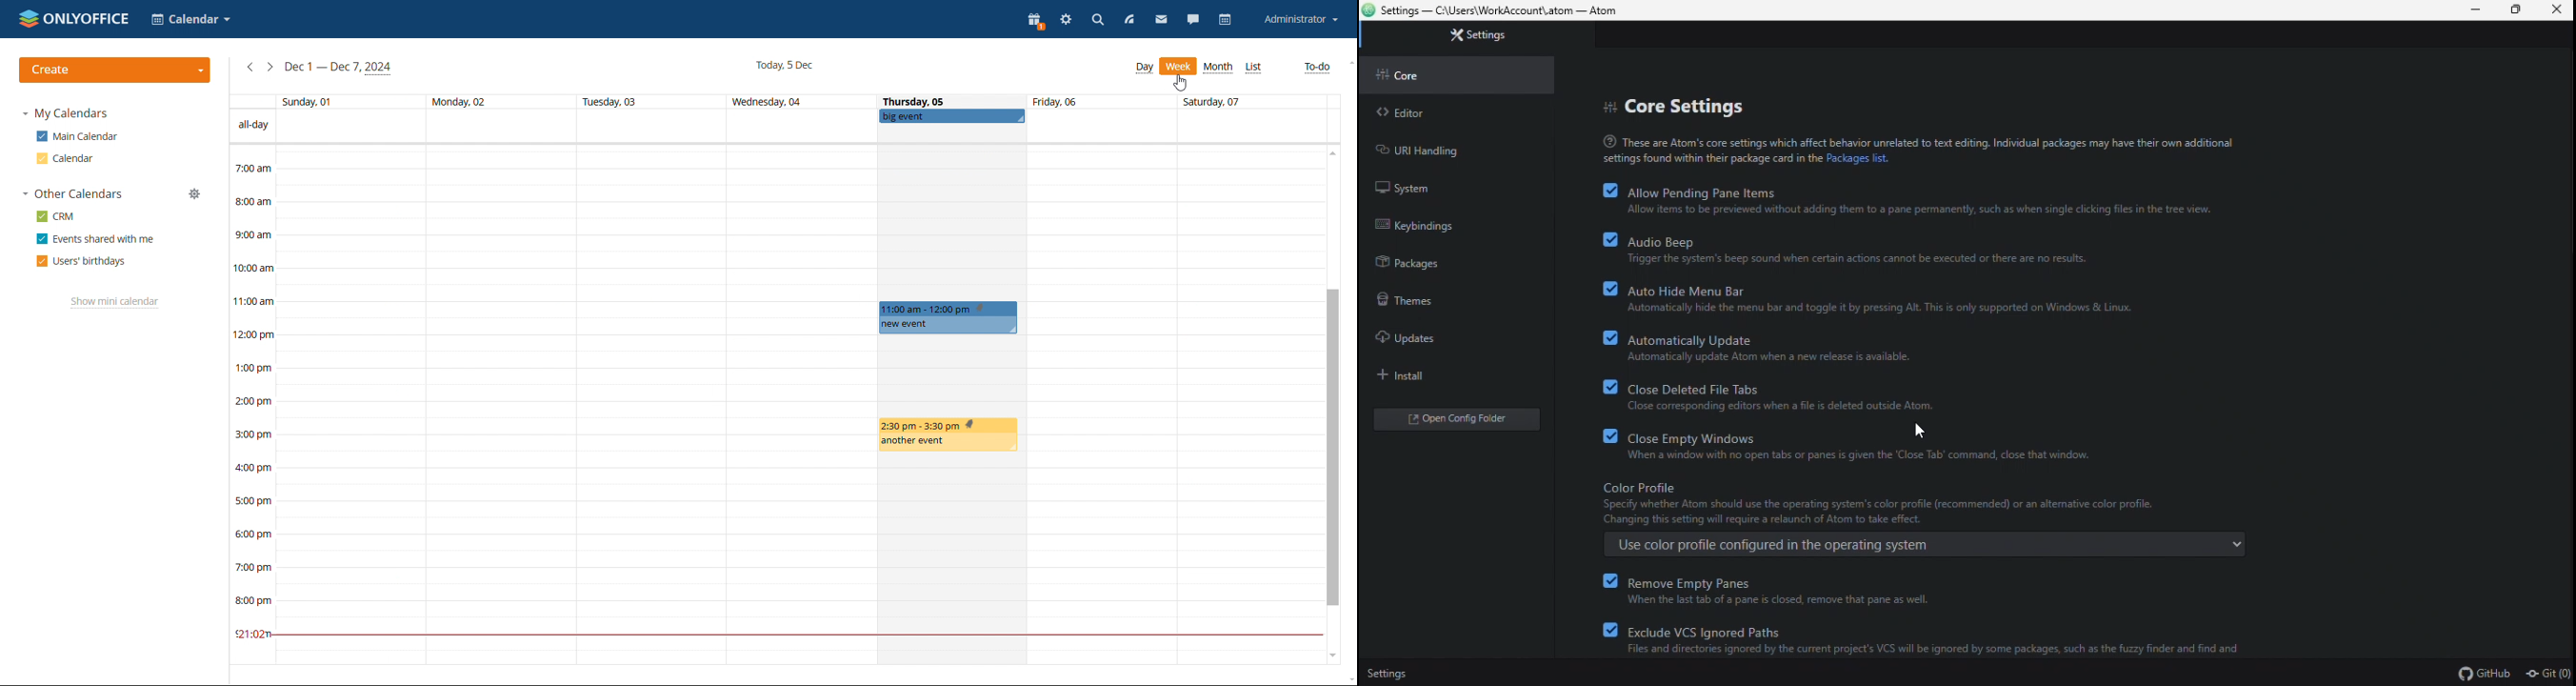 This screenshot has height=700, width=2576. I want to click on checkbox, so click(1608, 337).